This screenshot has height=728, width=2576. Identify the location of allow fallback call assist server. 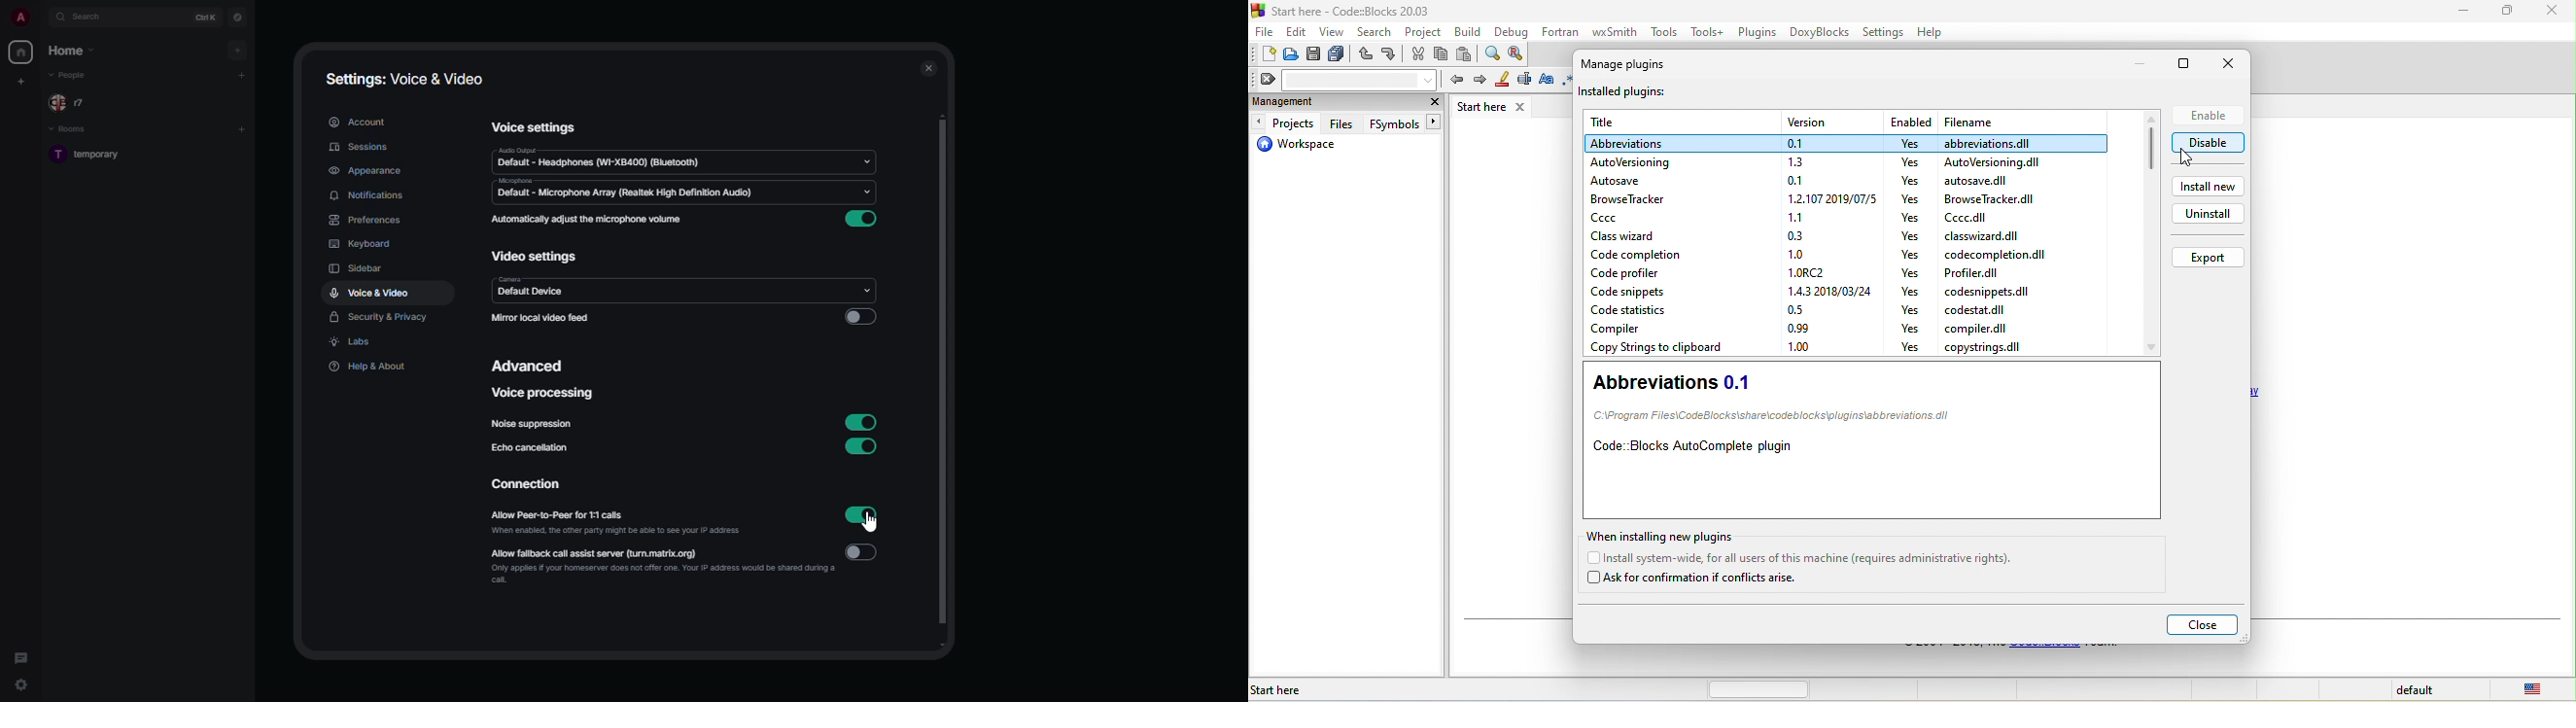
(619, 553).